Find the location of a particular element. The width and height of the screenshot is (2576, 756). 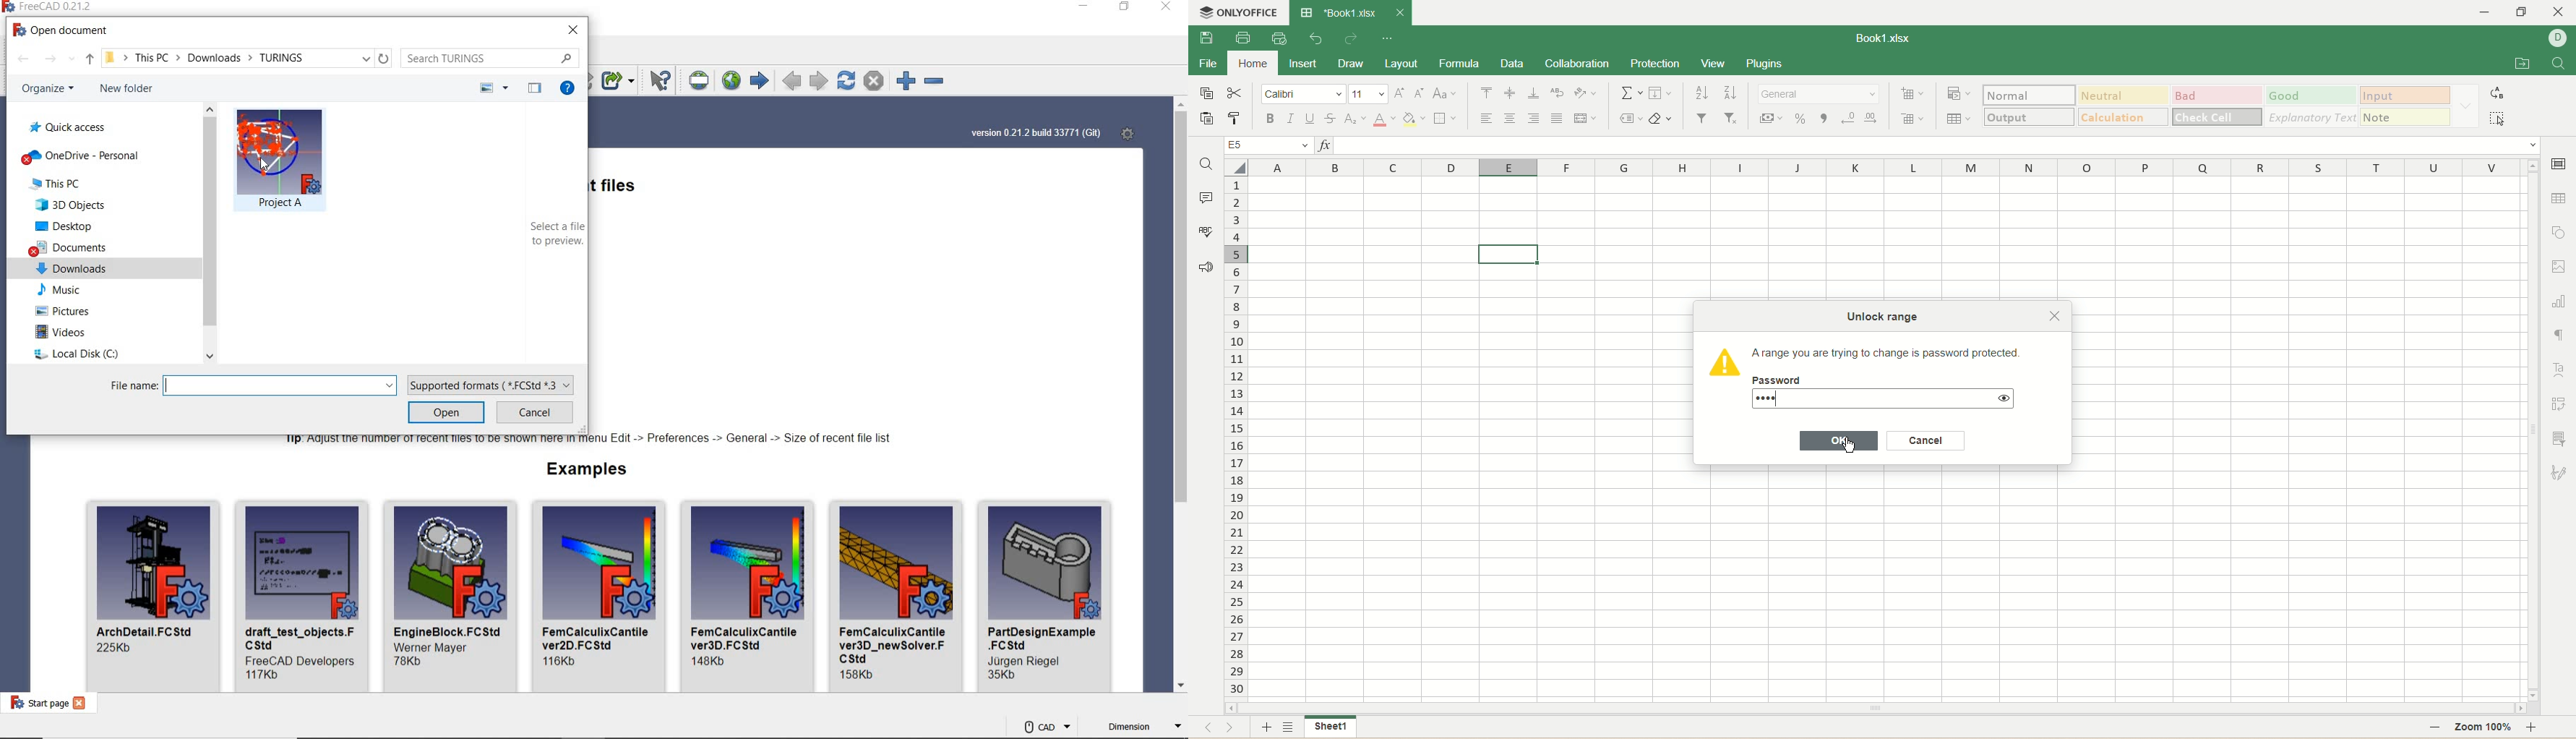

merge and center is located at coordinates (1586, 119).